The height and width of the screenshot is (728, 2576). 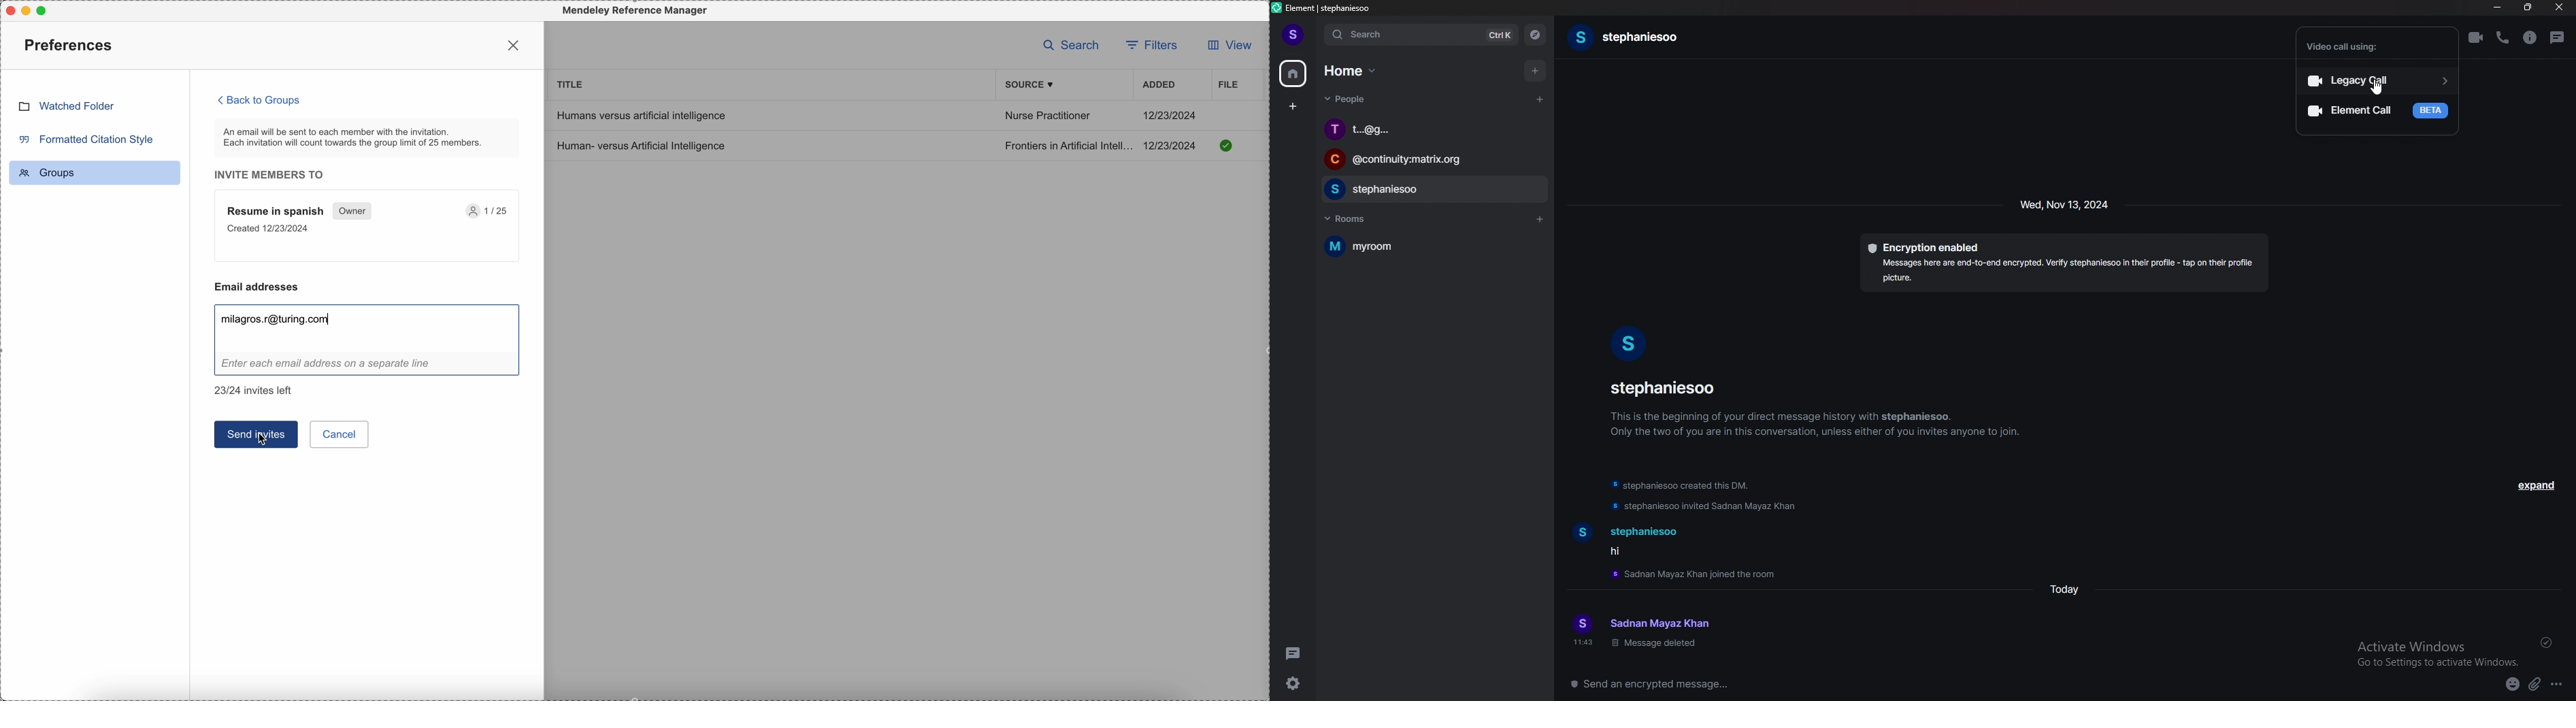 I want to click on Humans versus artificial intelligence, so click(x=640, y=115).